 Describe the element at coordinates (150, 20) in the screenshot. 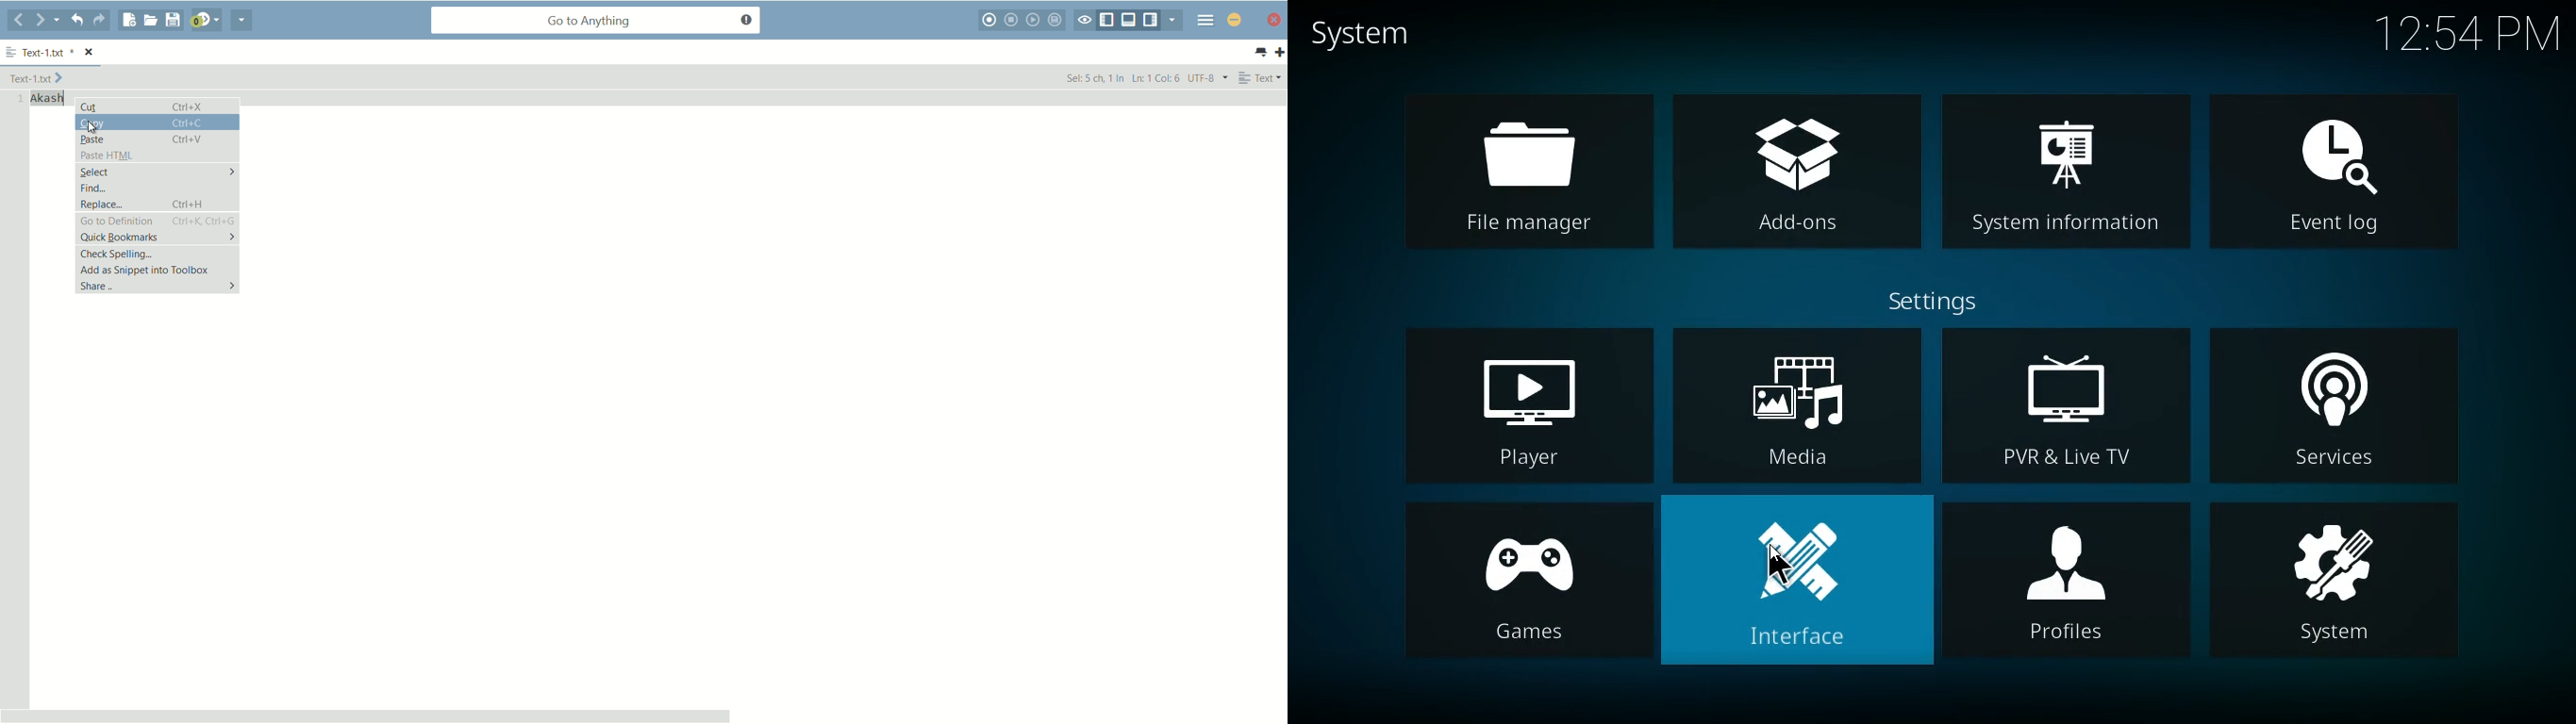

I see `open file` at that location.